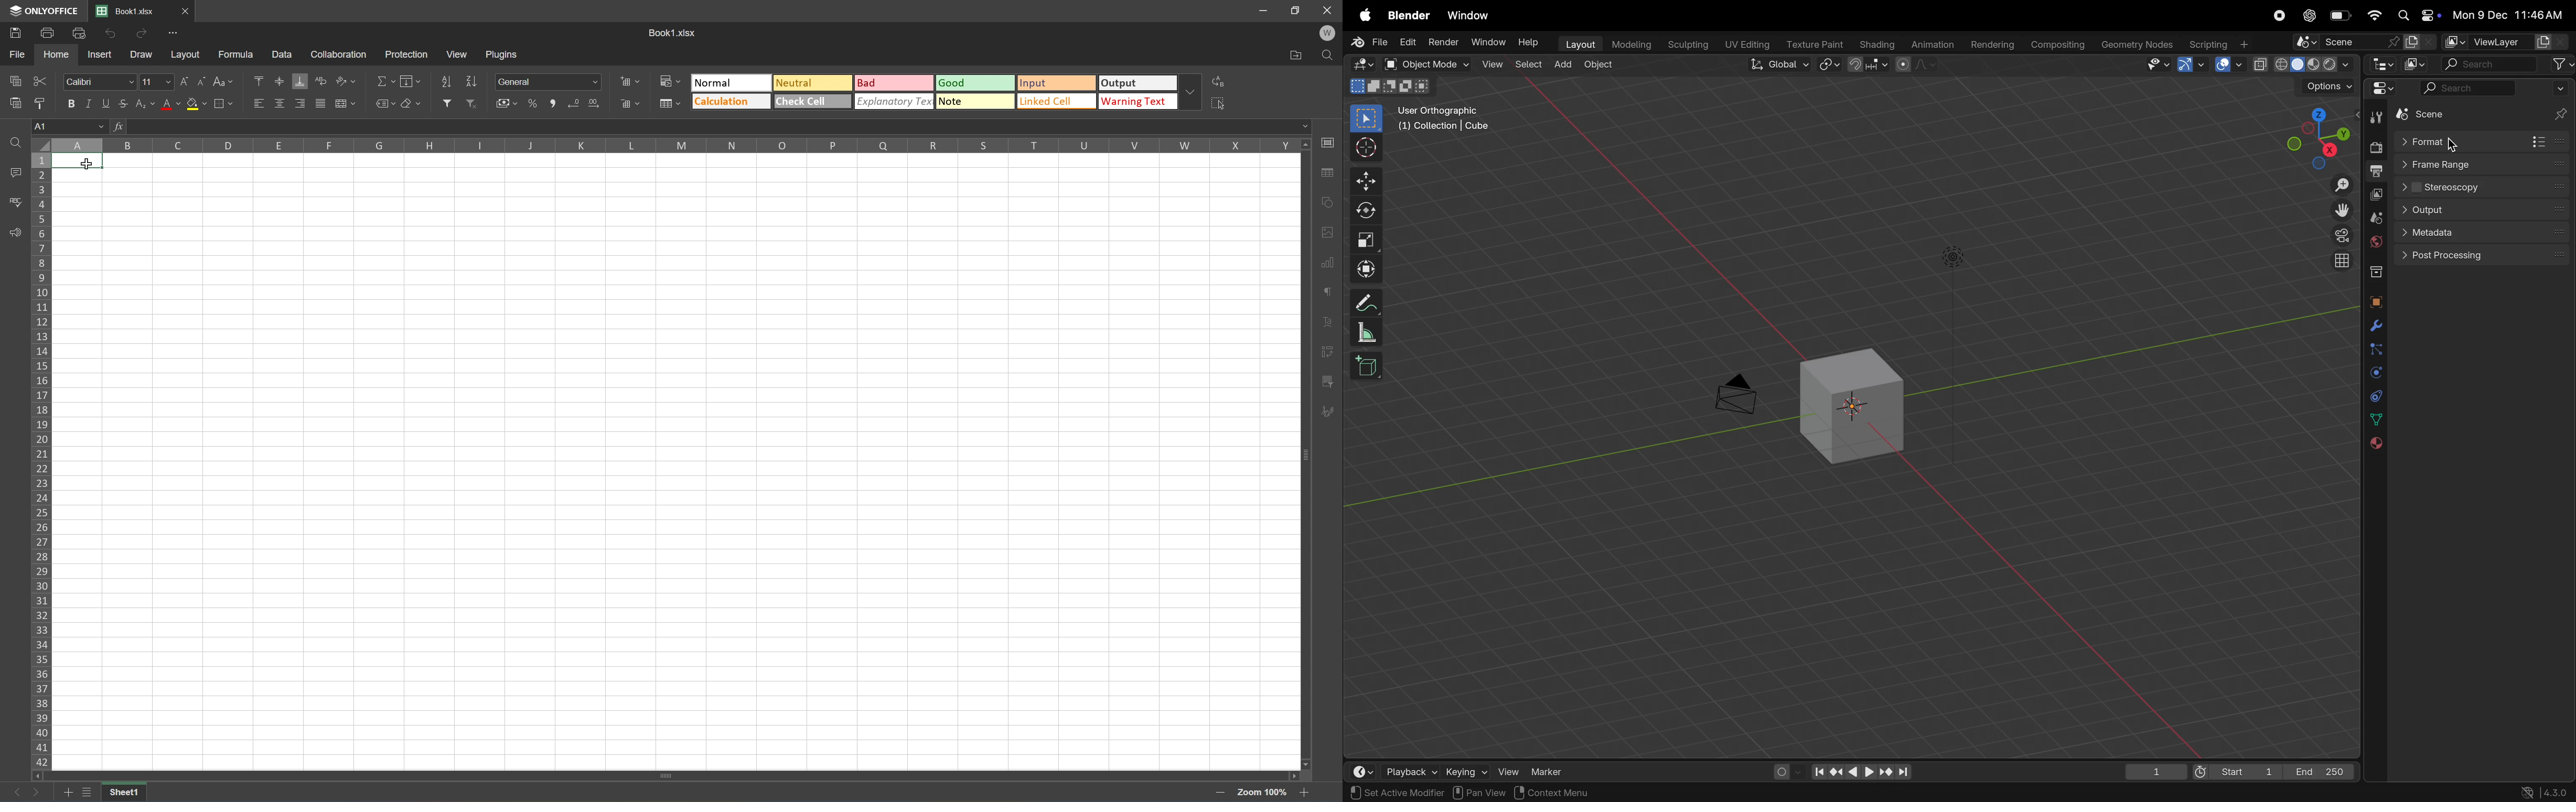 This screenshot has height=812, width=2576. Describe the element at coordinates (41, 103) in the screenshot. I see `Copy style` at that location.